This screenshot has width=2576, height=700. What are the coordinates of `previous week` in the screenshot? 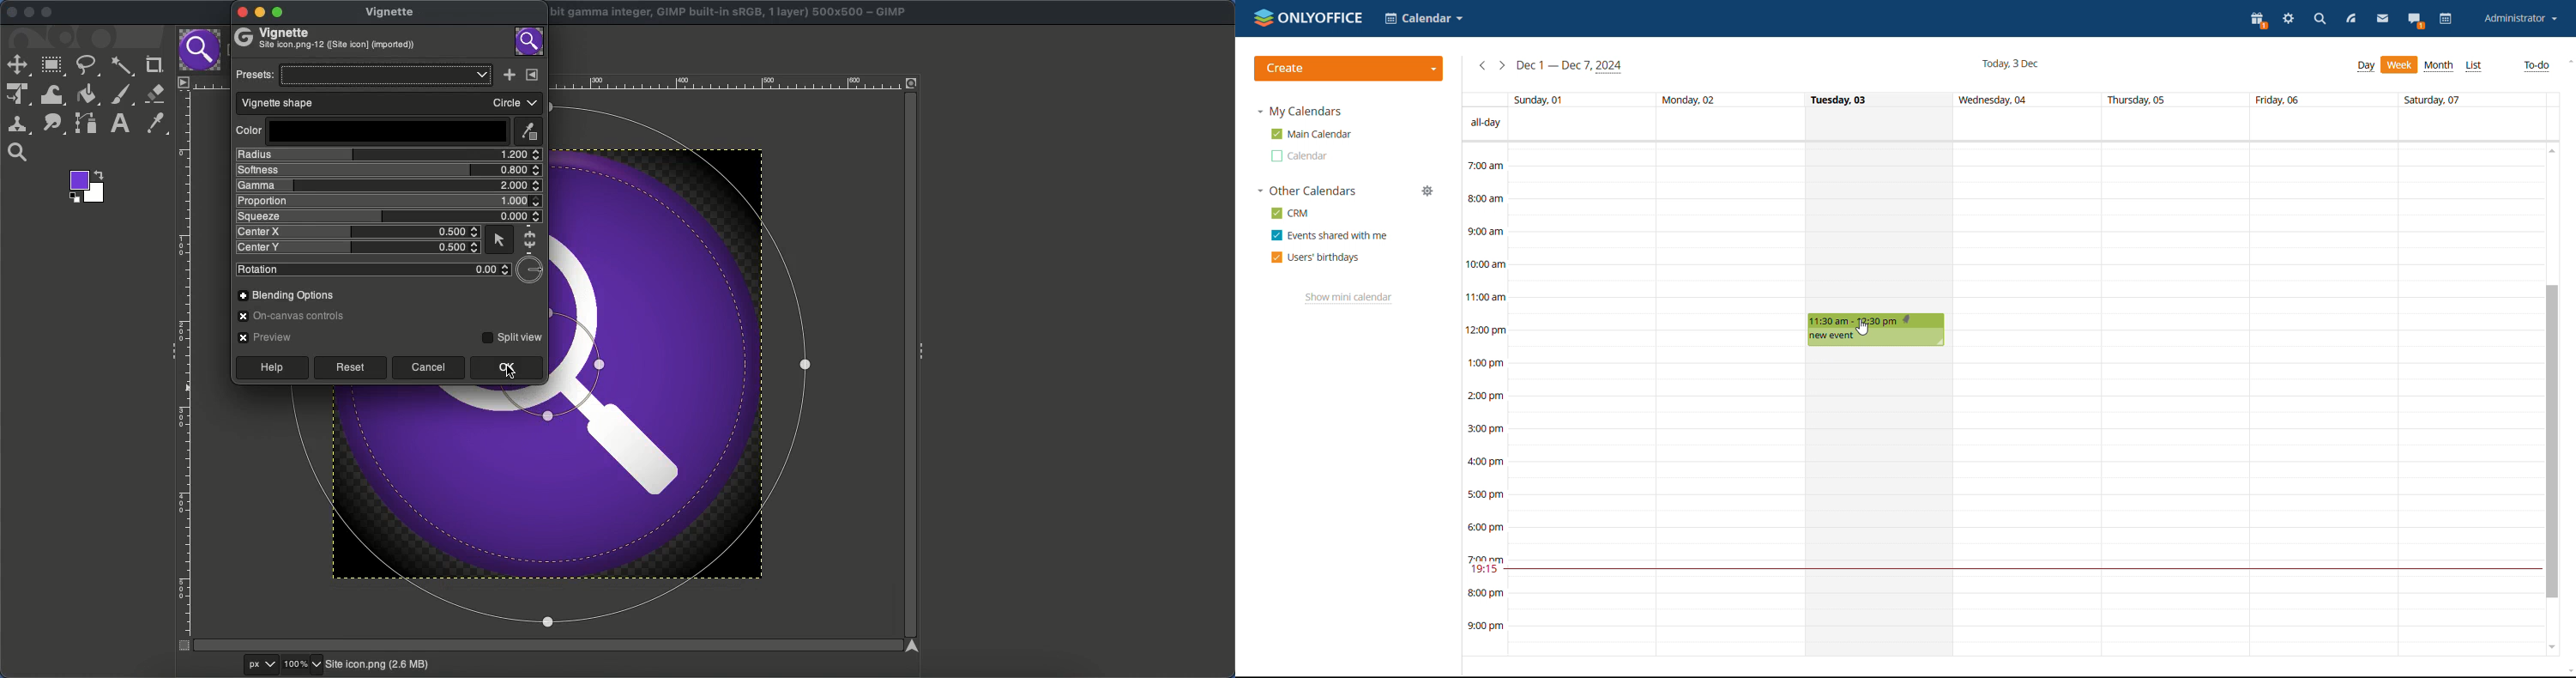 It's located at (1483, 66).